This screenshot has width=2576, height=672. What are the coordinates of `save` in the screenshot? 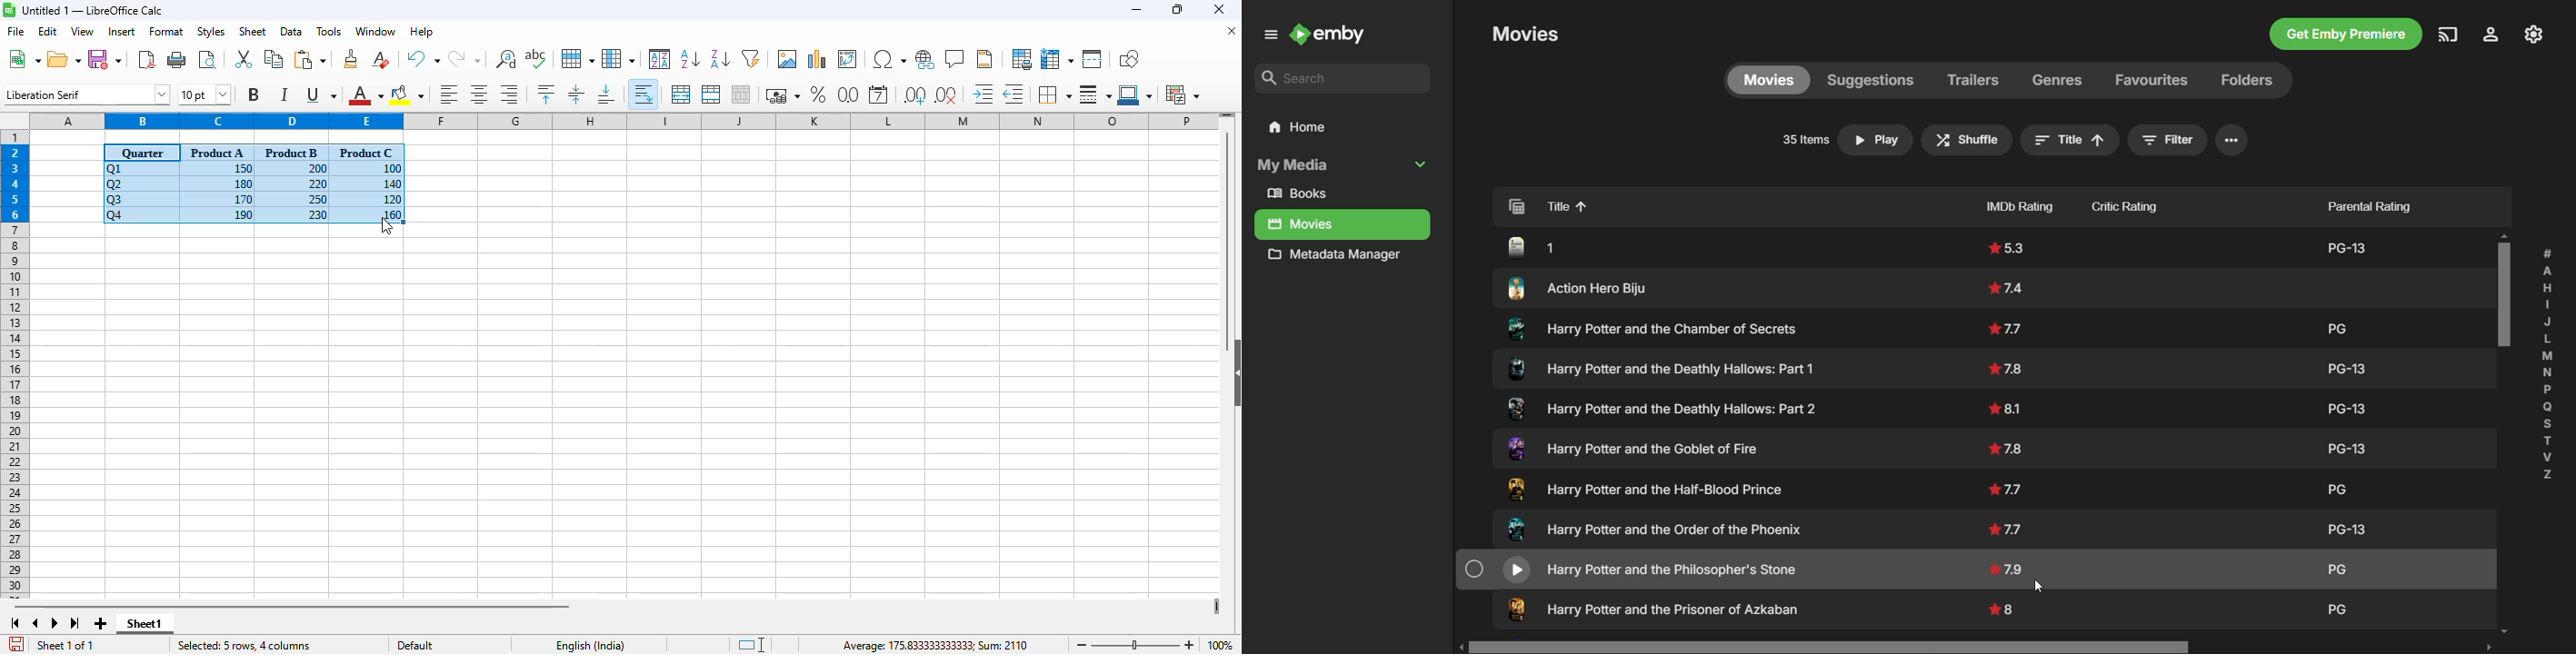 It's located at (105, 60).